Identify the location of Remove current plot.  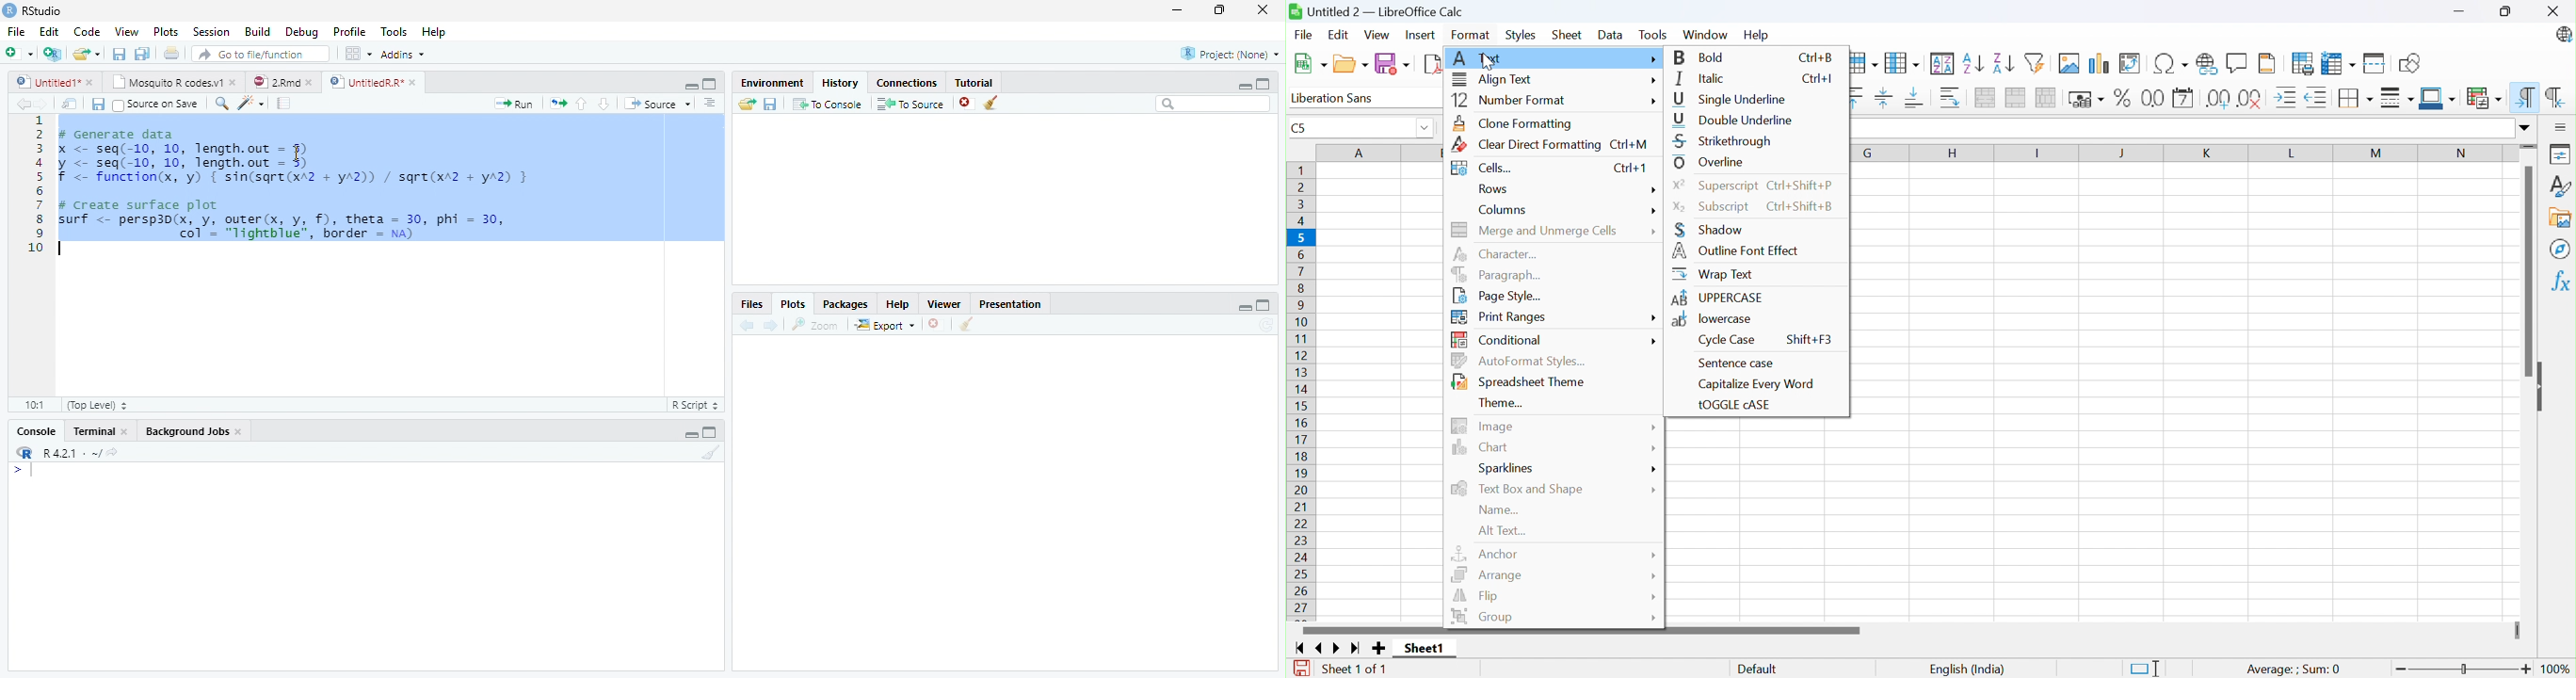
(938, 324).